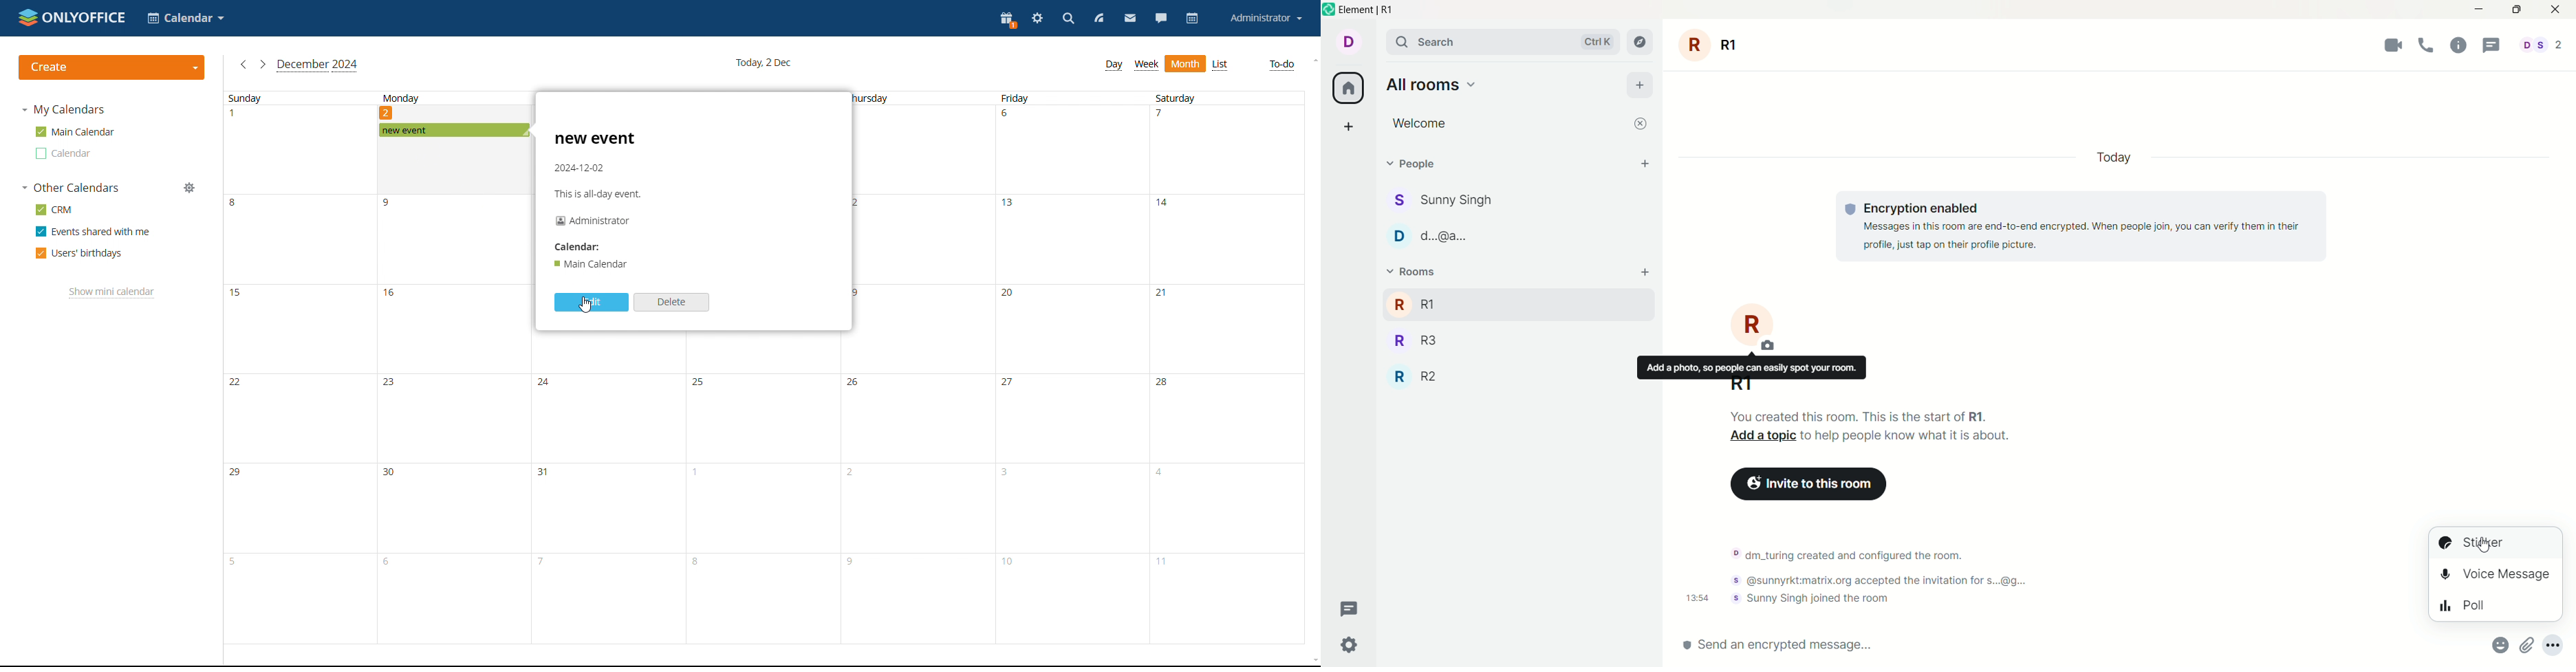 This screenshot has width=2576, height=672. Describe the element at coordinates (61, 153) in the screenshot. I see `other calendar` at that location.